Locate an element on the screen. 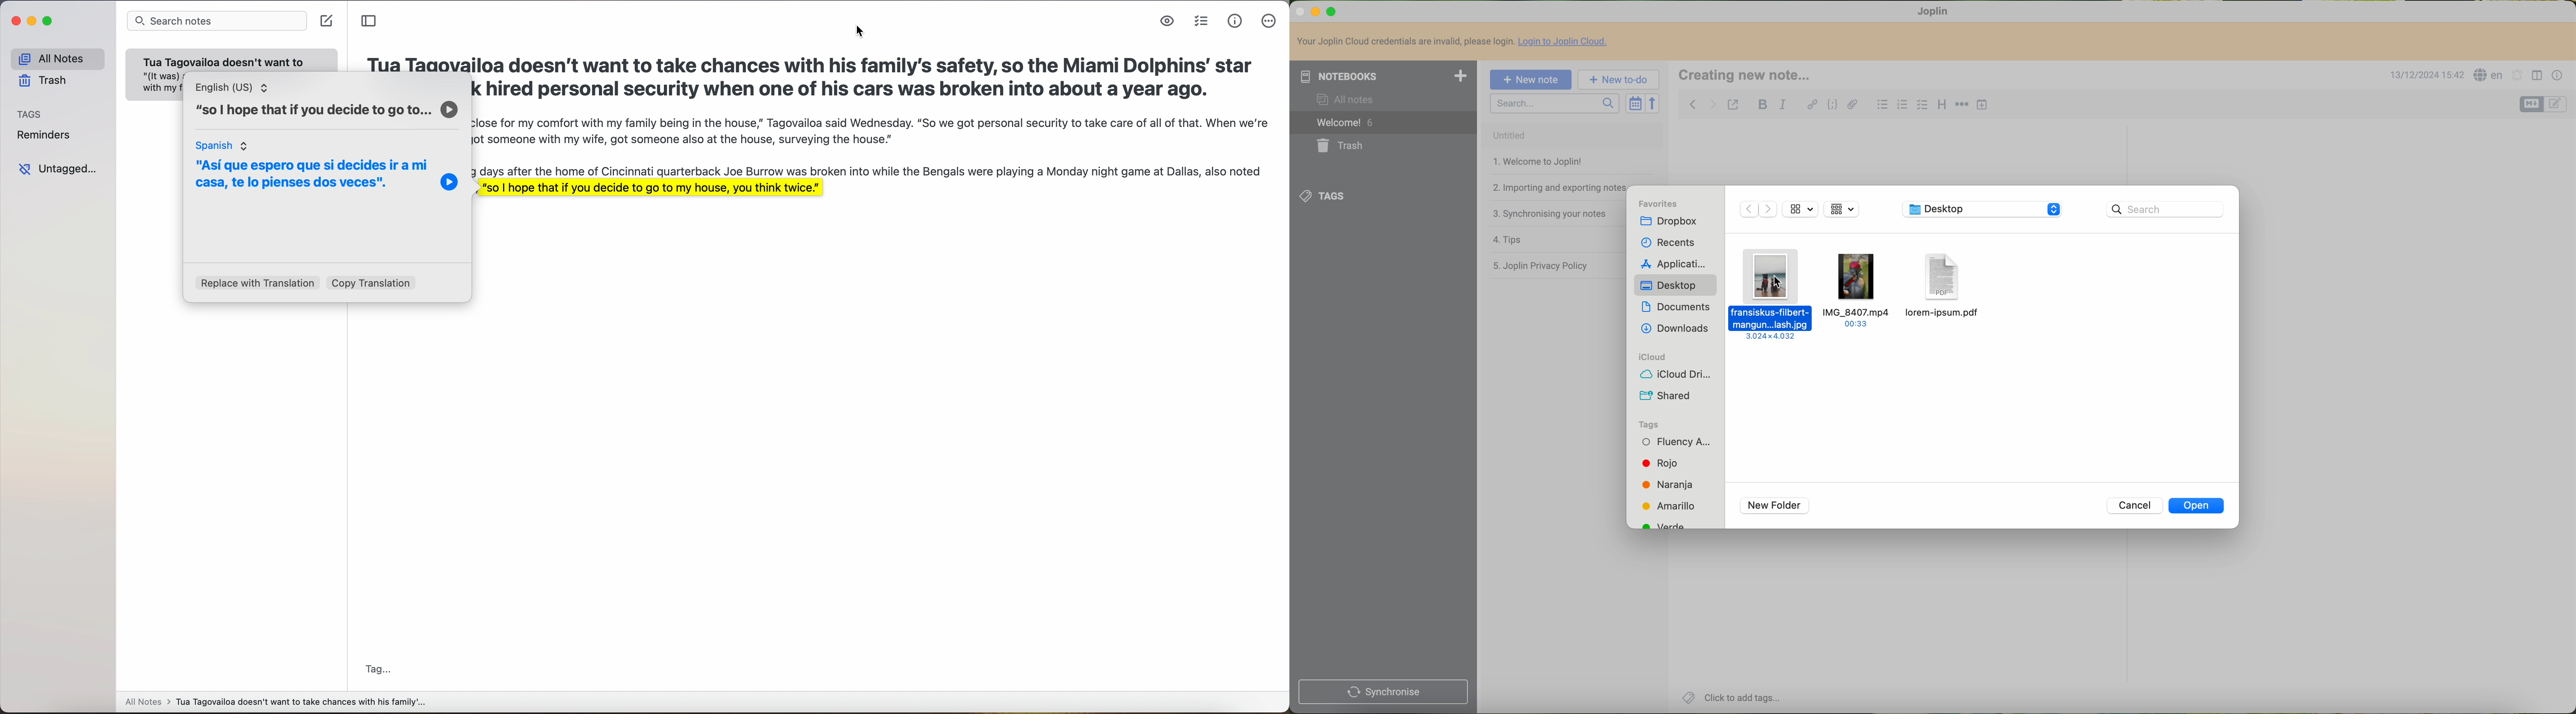 Image resolution: width=2576 pixels, height=728 pixels. bulleted list is located at coordinates (1883, 106).